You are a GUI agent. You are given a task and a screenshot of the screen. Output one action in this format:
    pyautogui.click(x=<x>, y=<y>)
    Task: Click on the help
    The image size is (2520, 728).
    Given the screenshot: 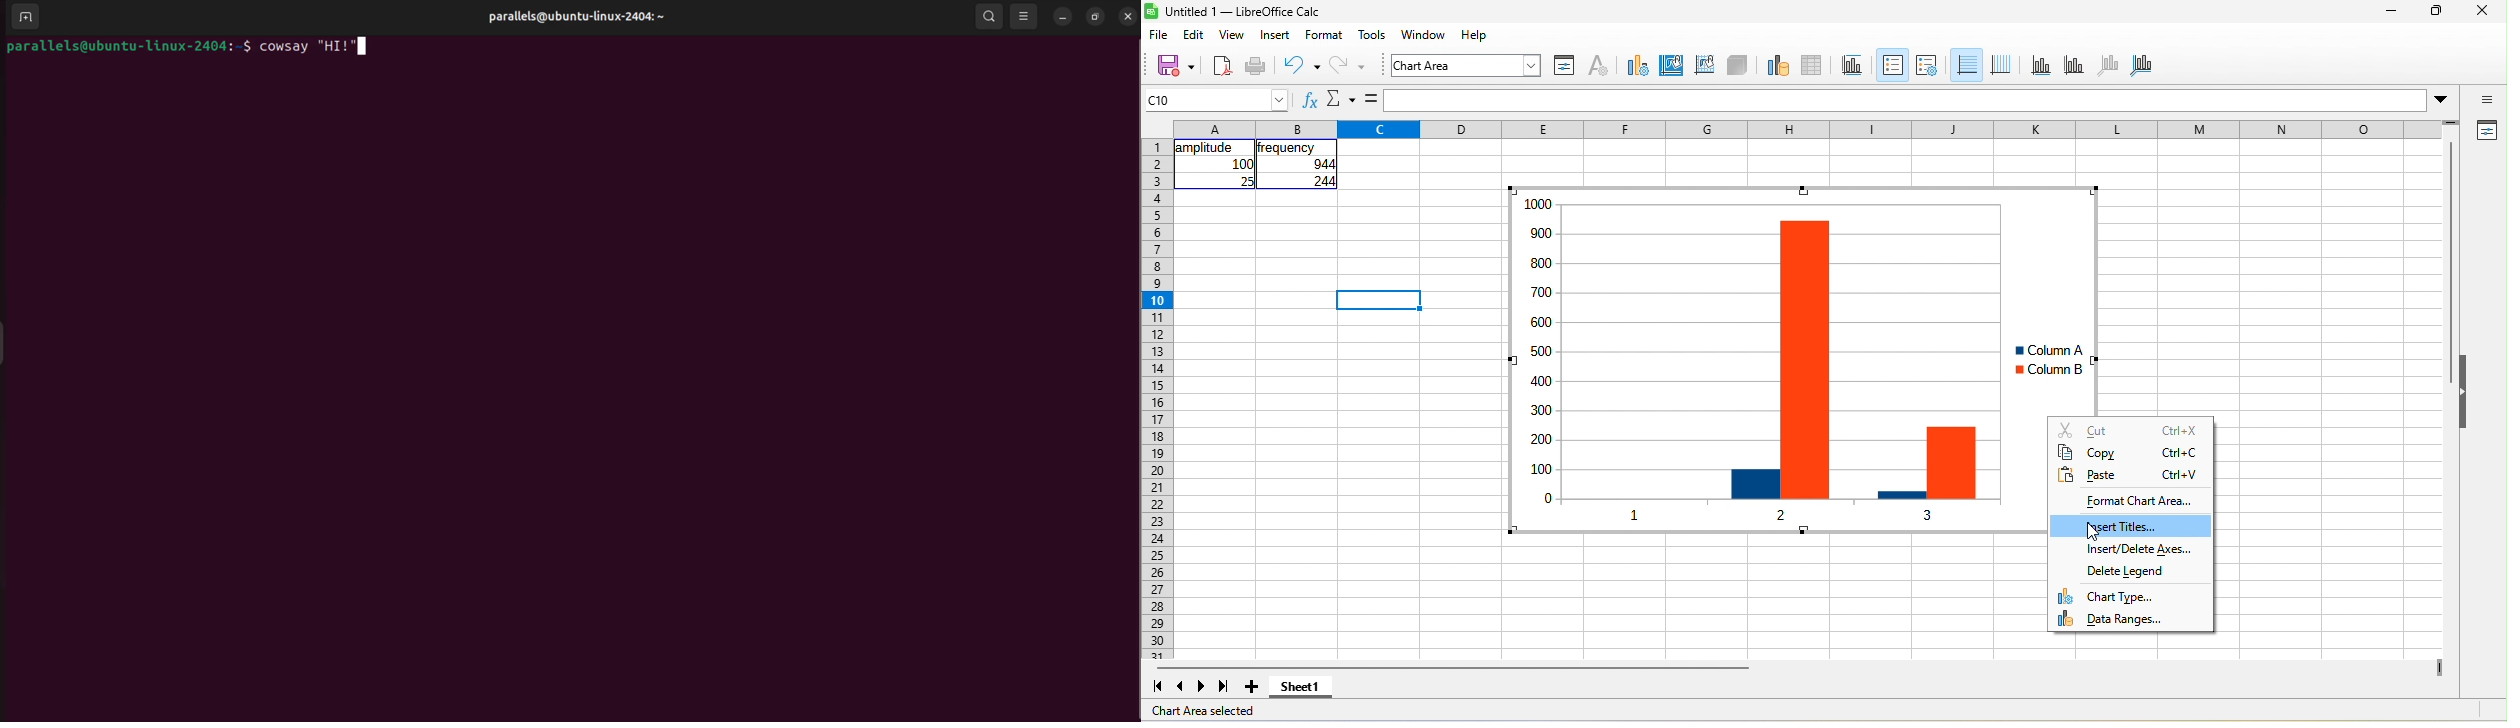 What is the action you would take?
    pyautogui.click(x=1475, y=34)
    